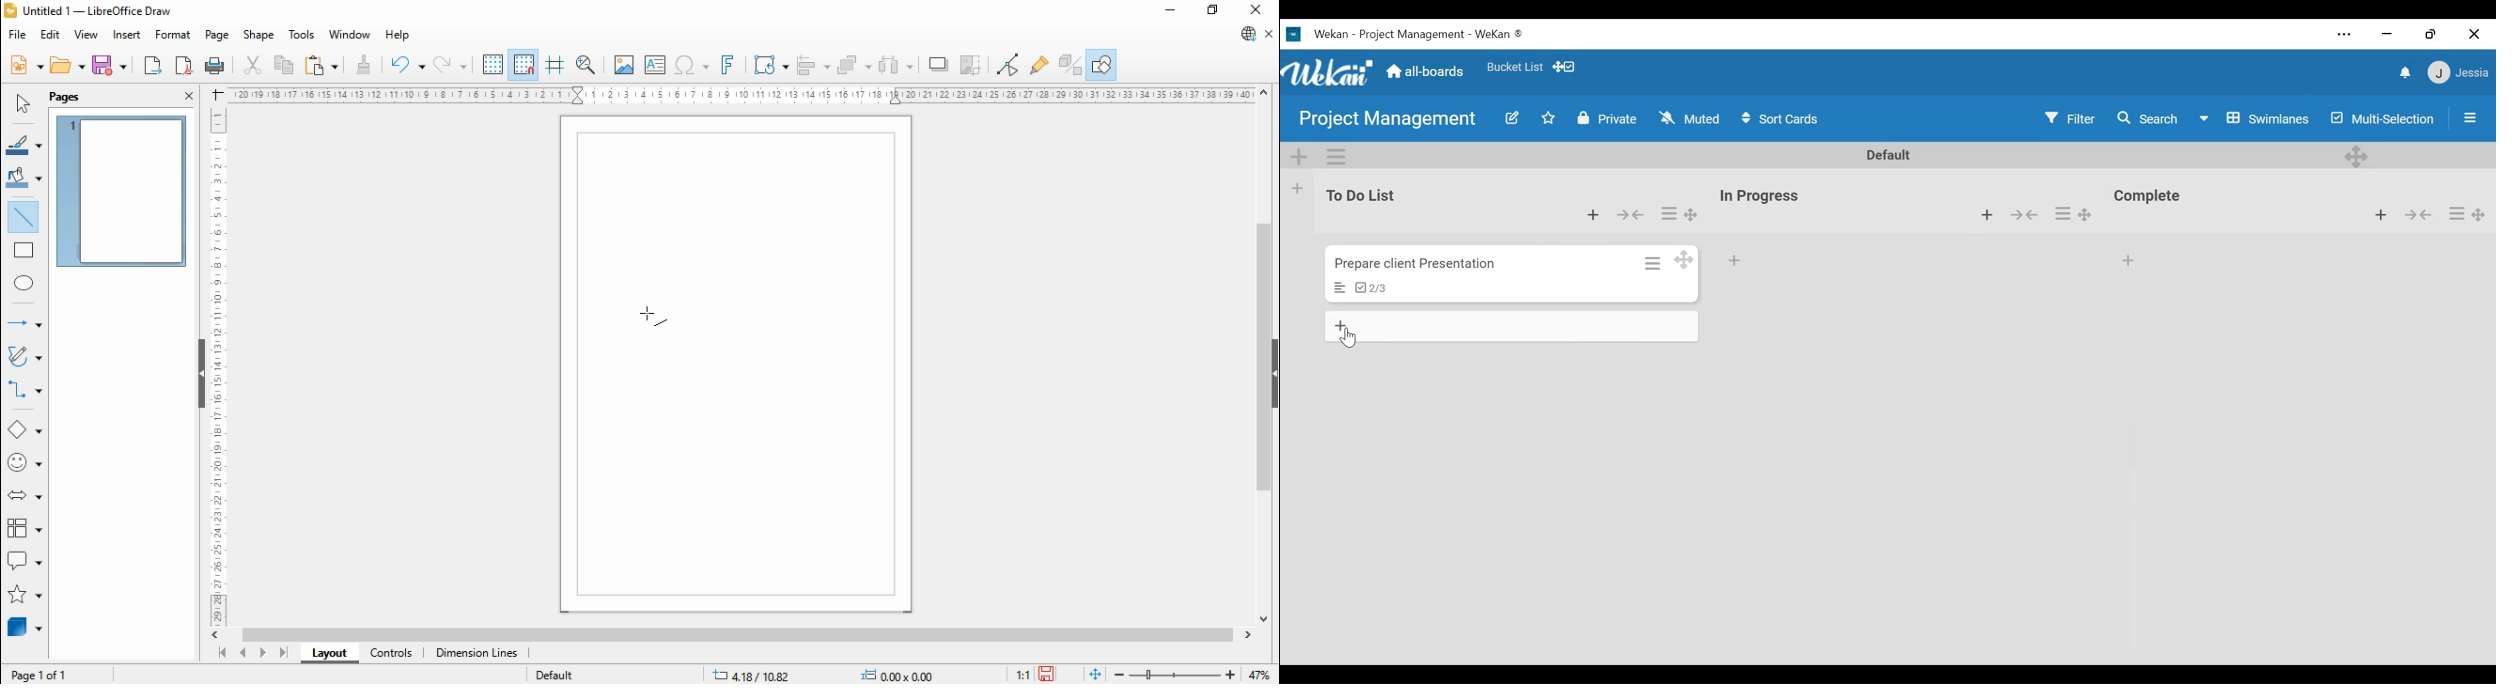  I want to click on Sort cards, so click(1782, 119).